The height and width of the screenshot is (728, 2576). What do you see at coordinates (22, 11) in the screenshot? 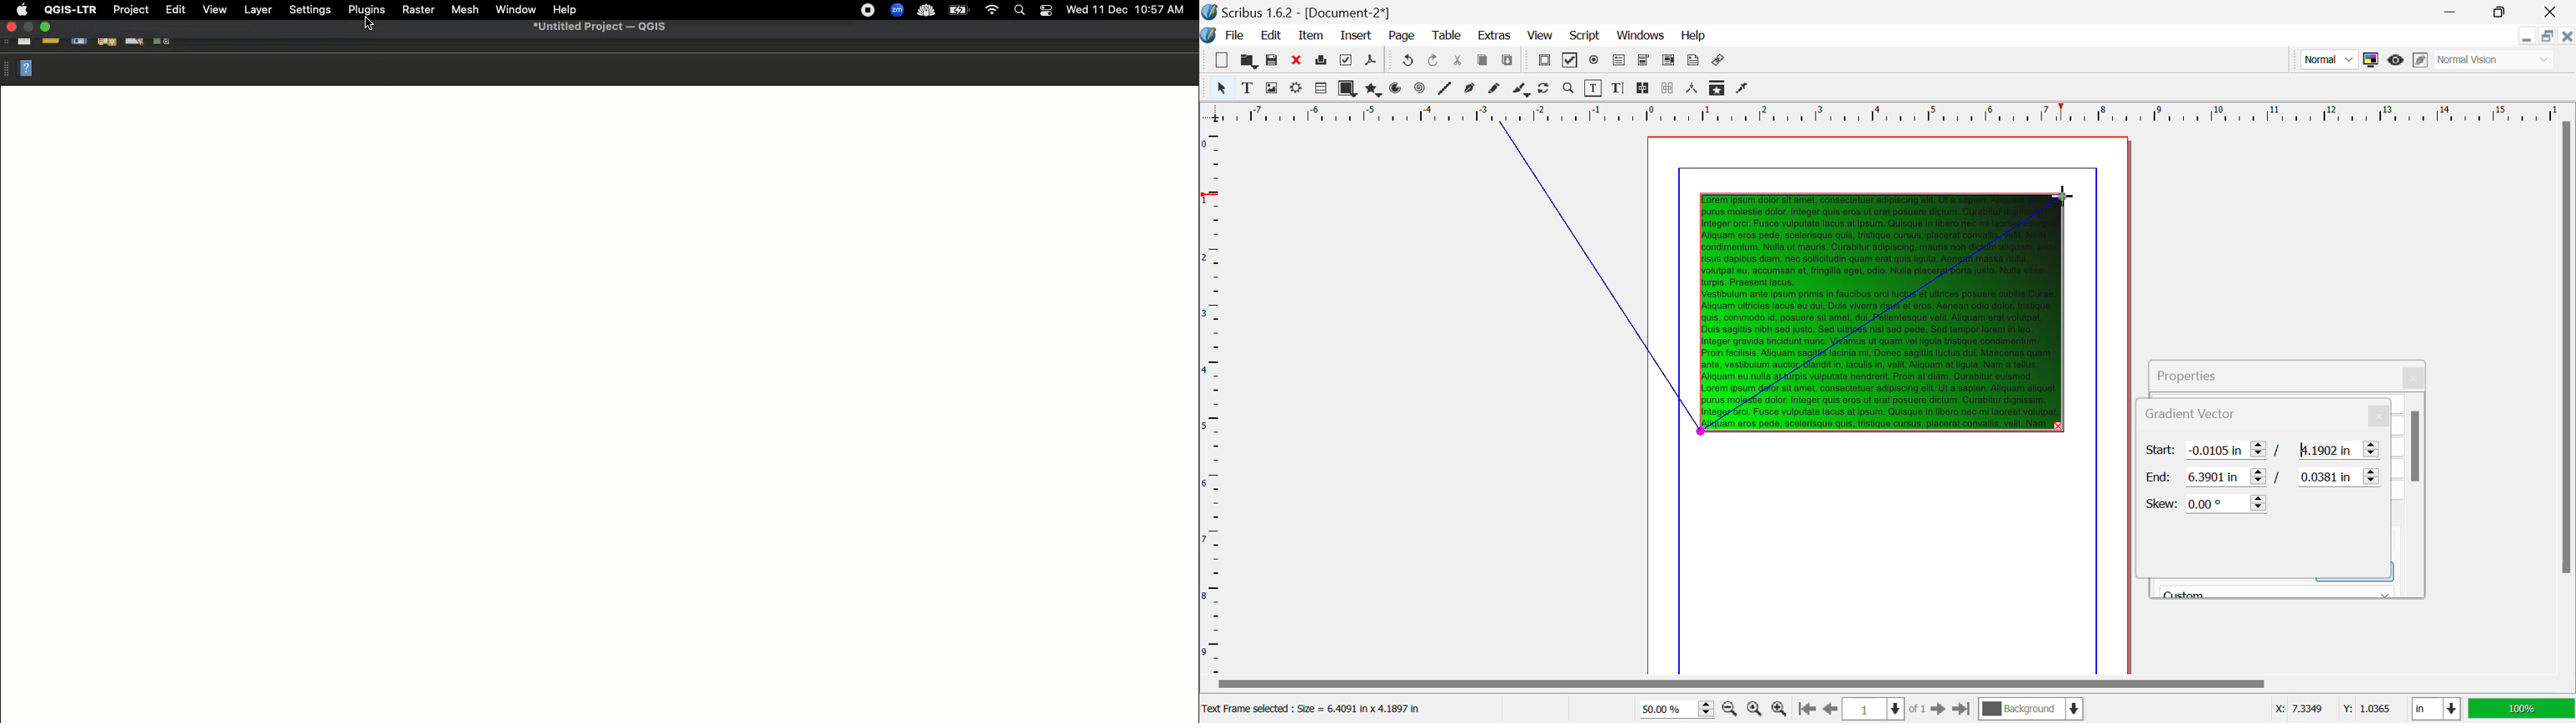
I see `Apple logo` at bounding box center [22, 11].